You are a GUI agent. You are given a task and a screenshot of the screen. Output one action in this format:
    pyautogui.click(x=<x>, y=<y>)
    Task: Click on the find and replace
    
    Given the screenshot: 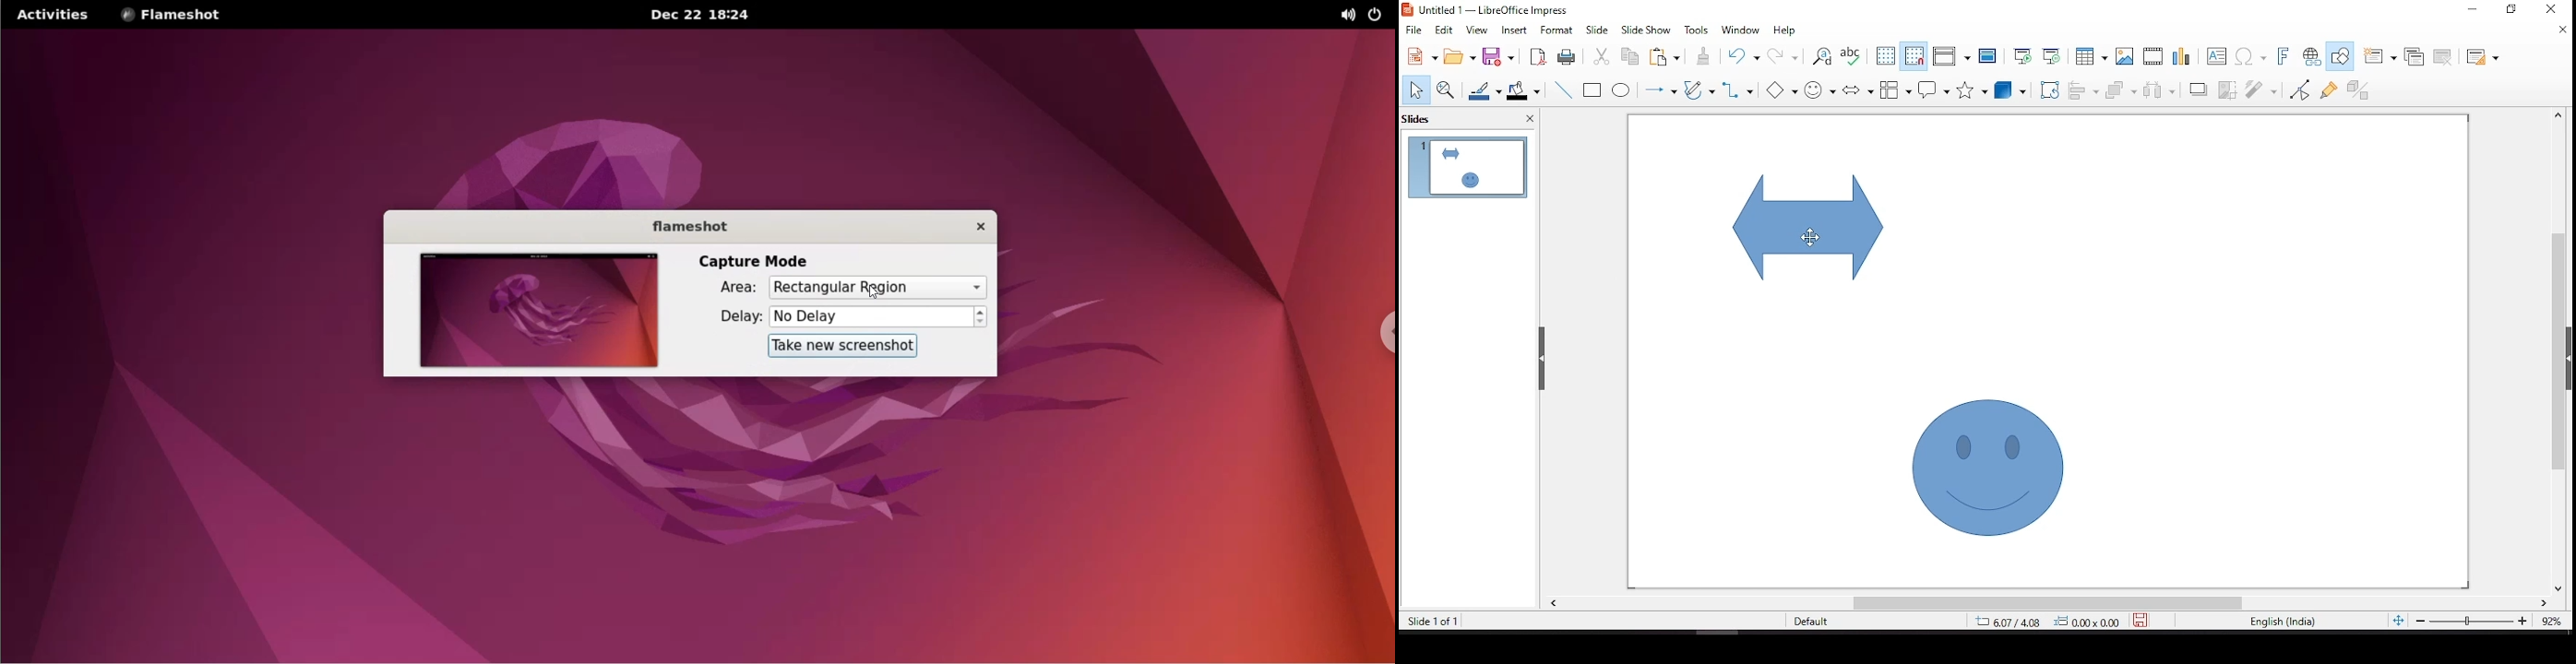 What is the action you would take?
    pyautogui.click(x=1823, y=56)
    